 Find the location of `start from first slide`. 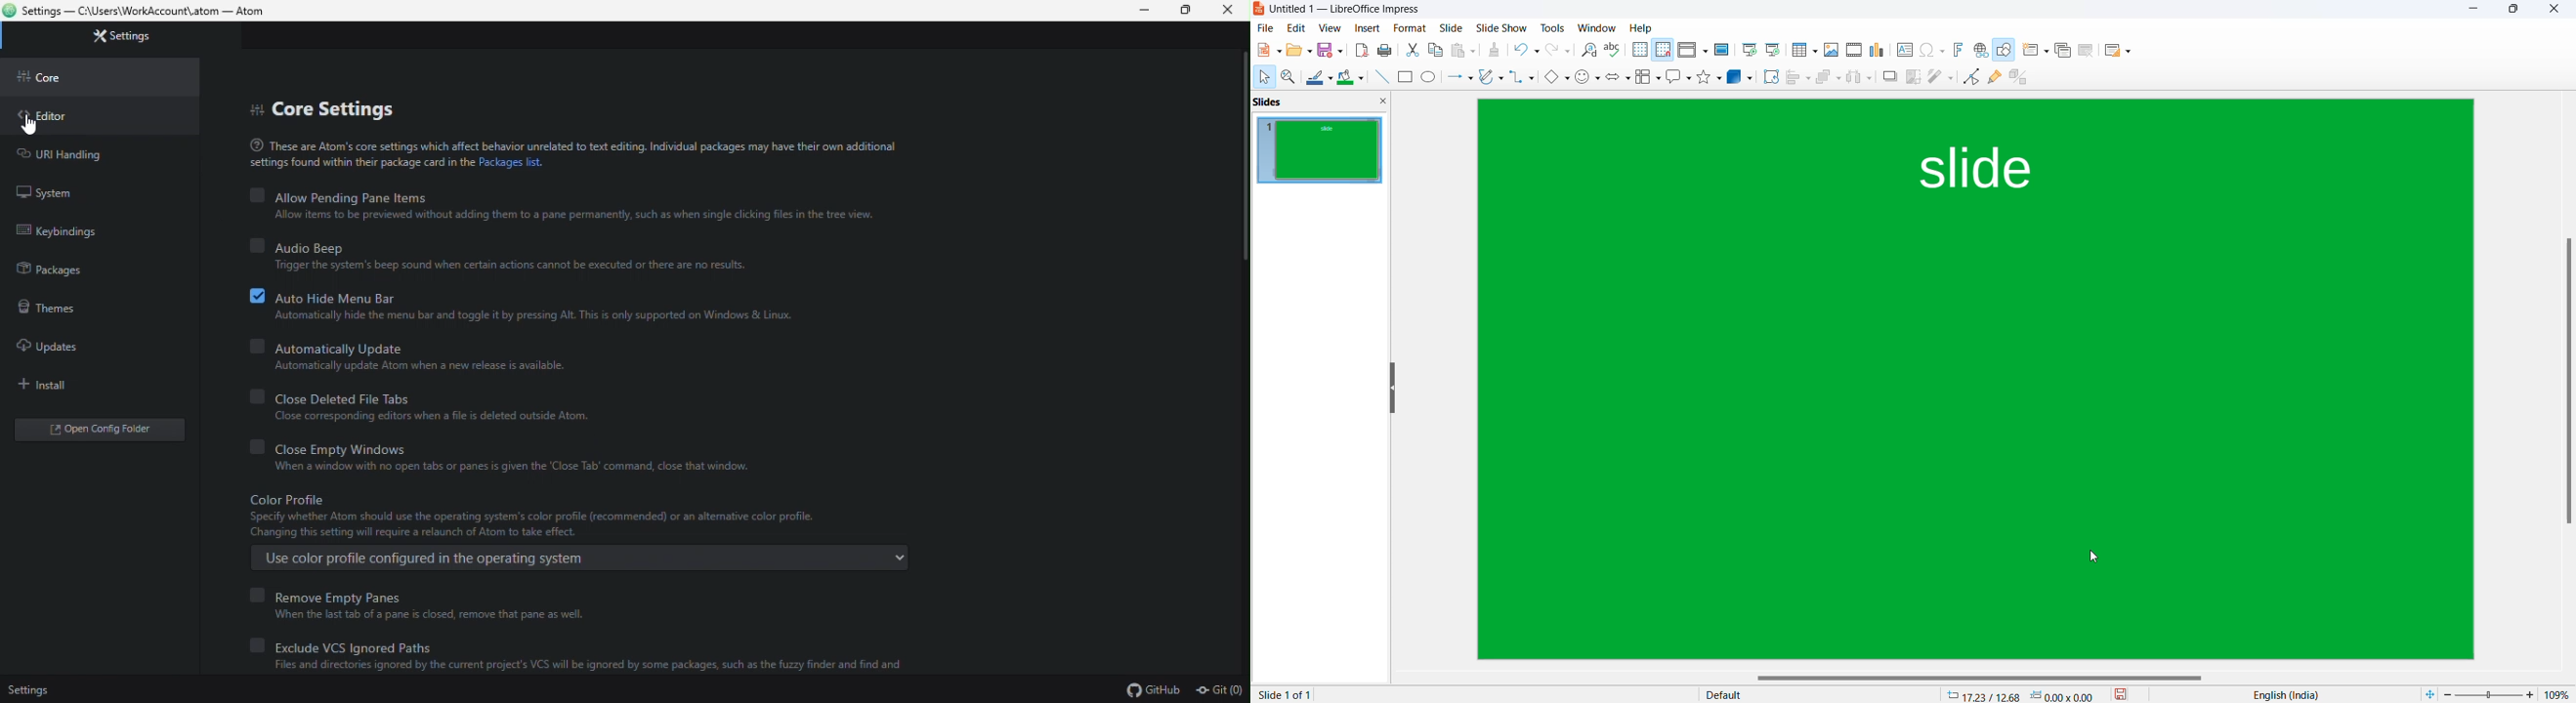

start from first slide is located at coordinates (1749, 50).